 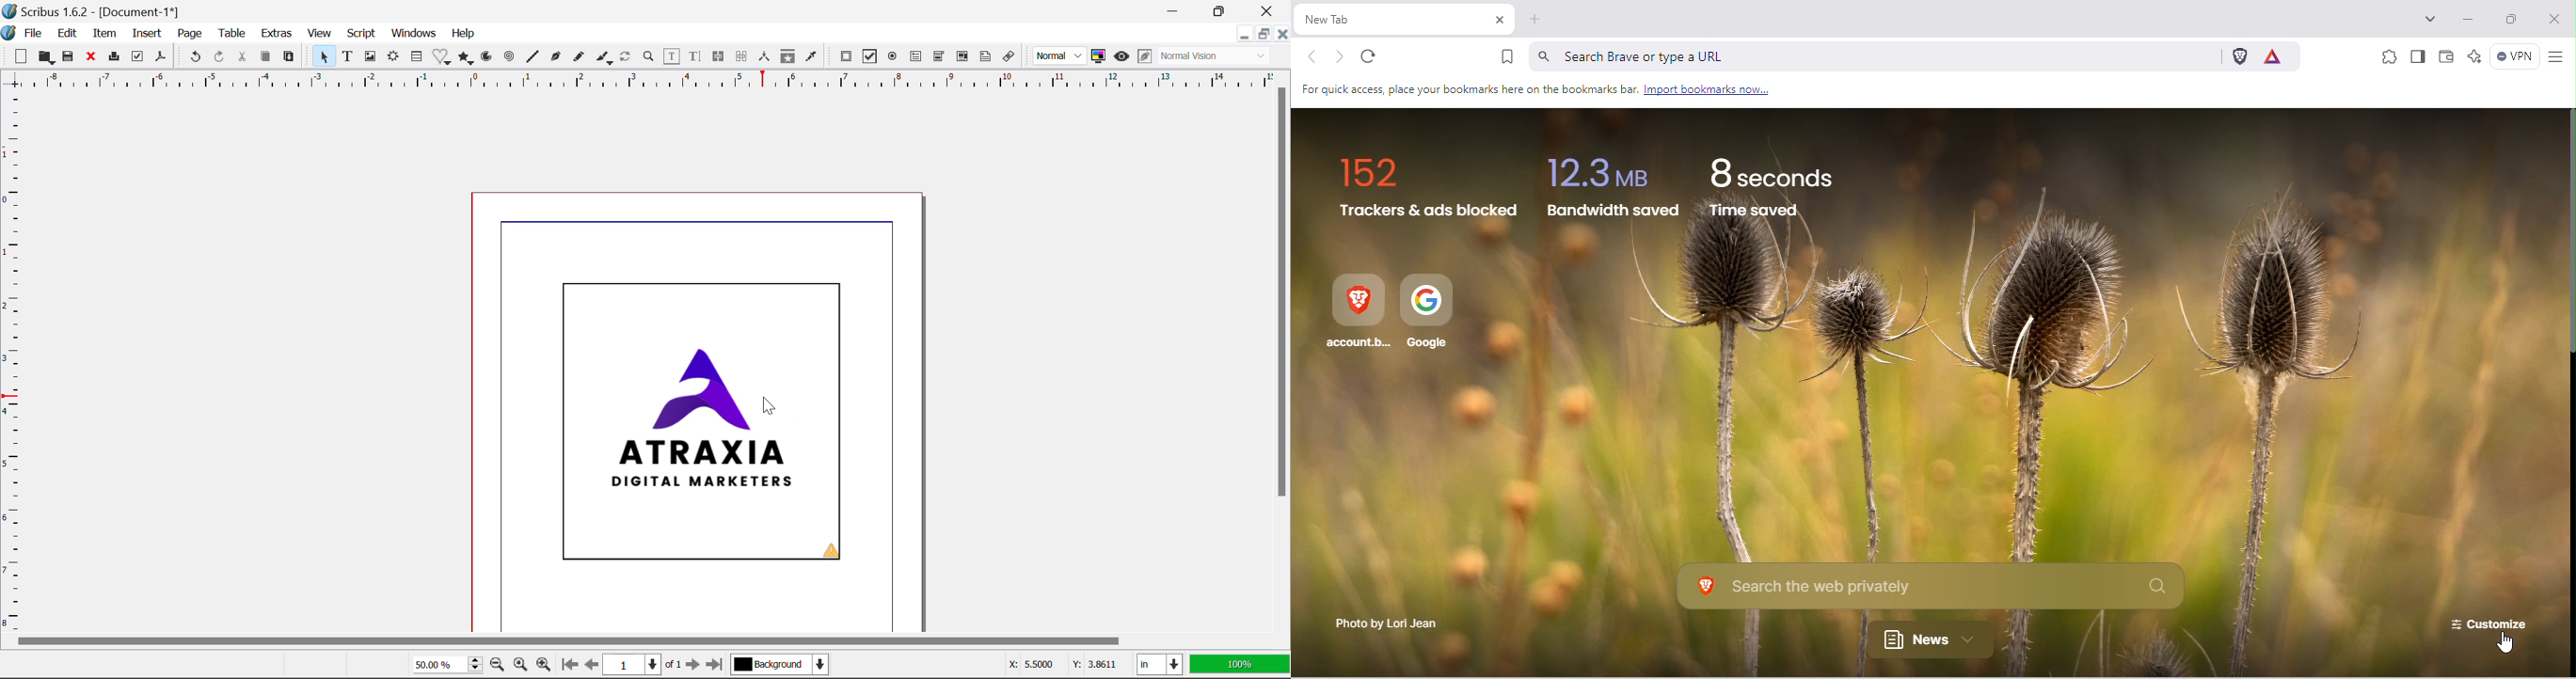 I want to click on Print, so click(x=116, y=58).